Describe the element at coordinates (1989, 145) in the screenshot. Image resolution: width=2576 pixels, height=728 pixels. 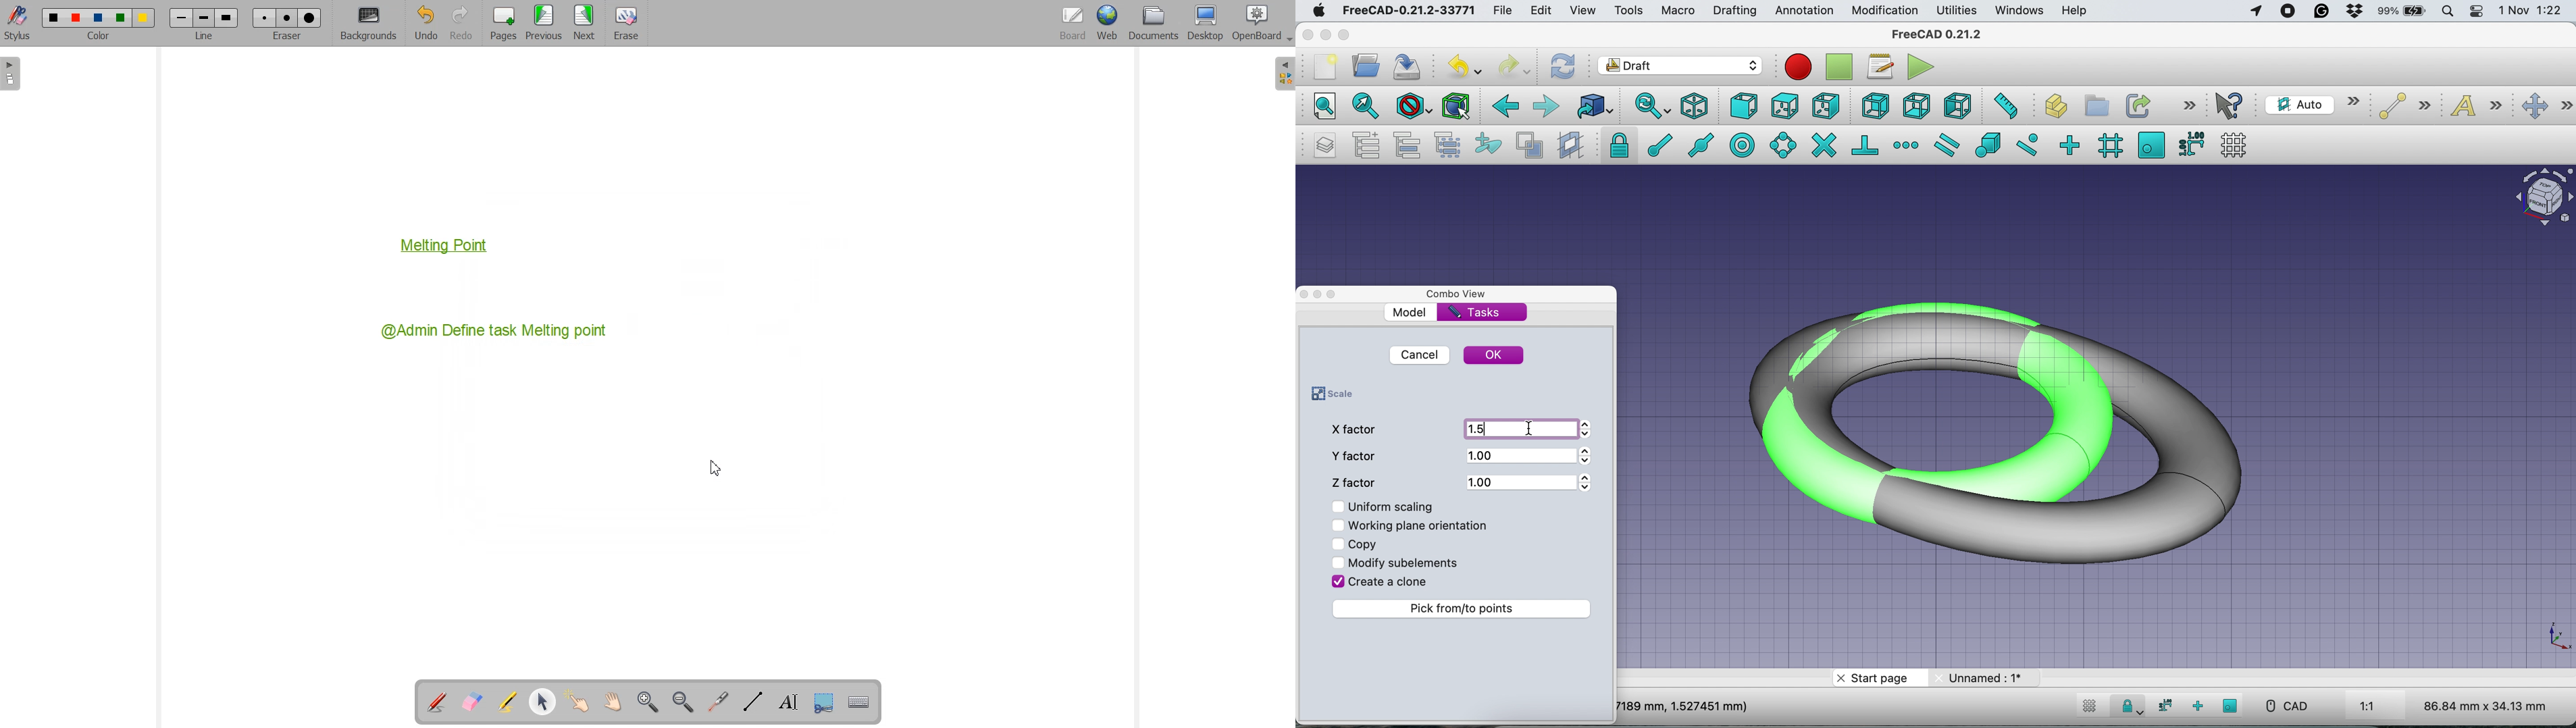
I see `snap special` at that location.